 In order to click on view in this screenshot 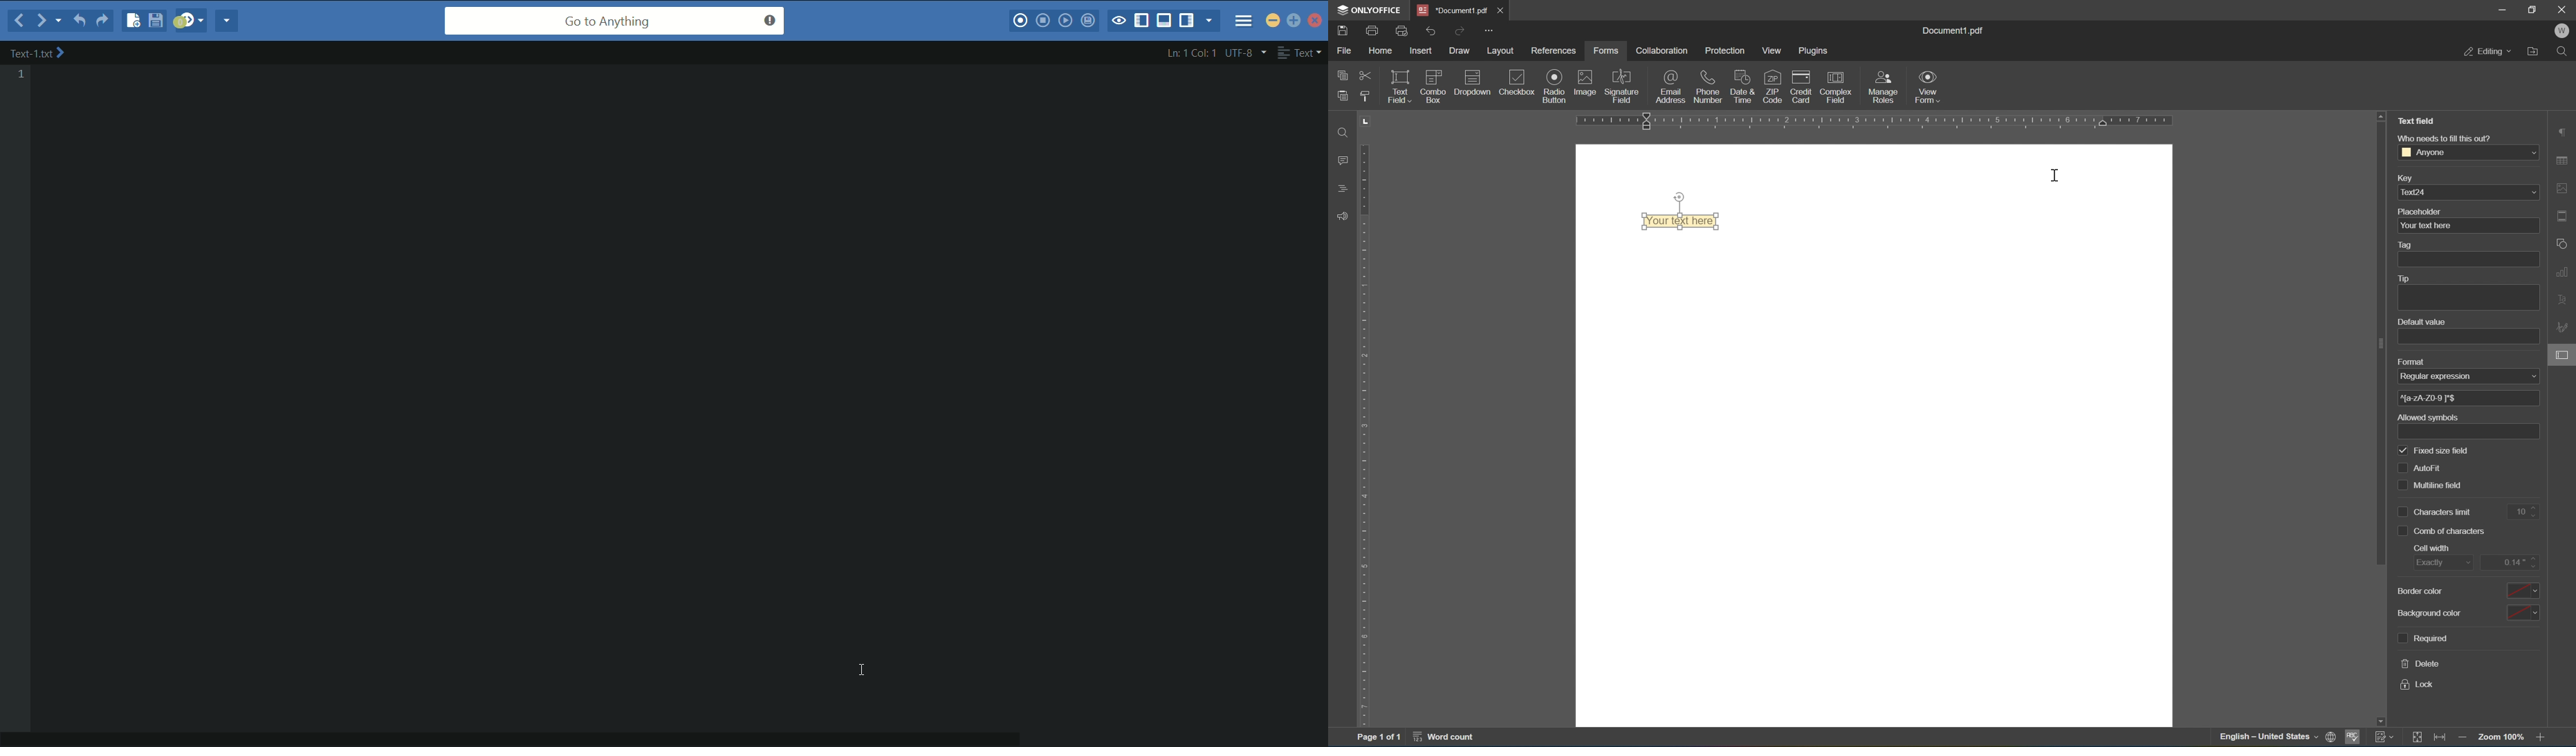, I will do `click(1775, 51)`.